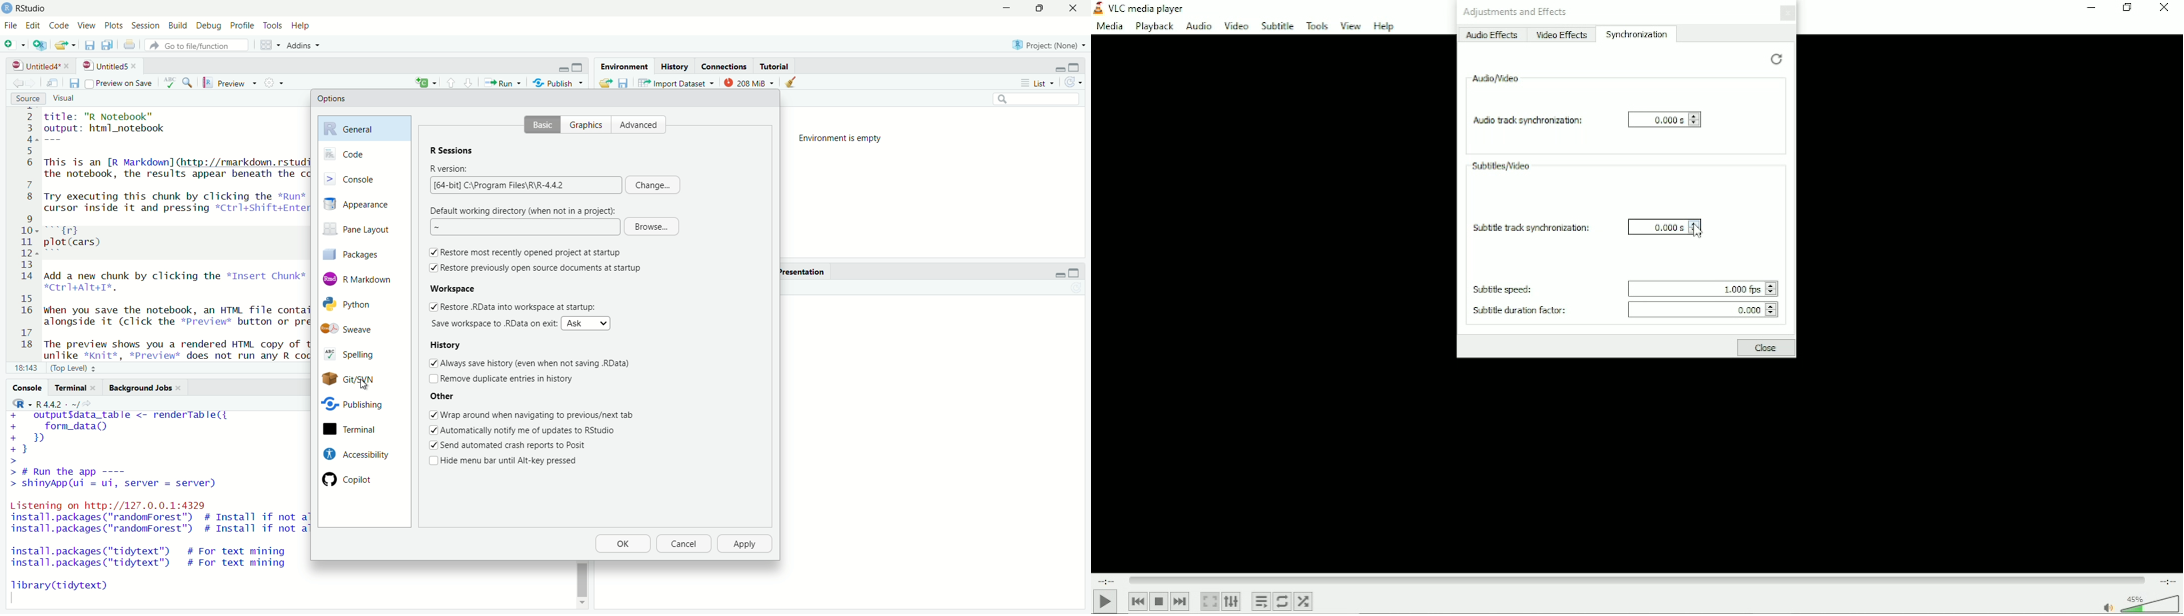 This screenshot has height=616, width=2184. What do you see at coordinates (587, 323) in the screenshot?
I see `Ask` at bounding box center [587, 323].